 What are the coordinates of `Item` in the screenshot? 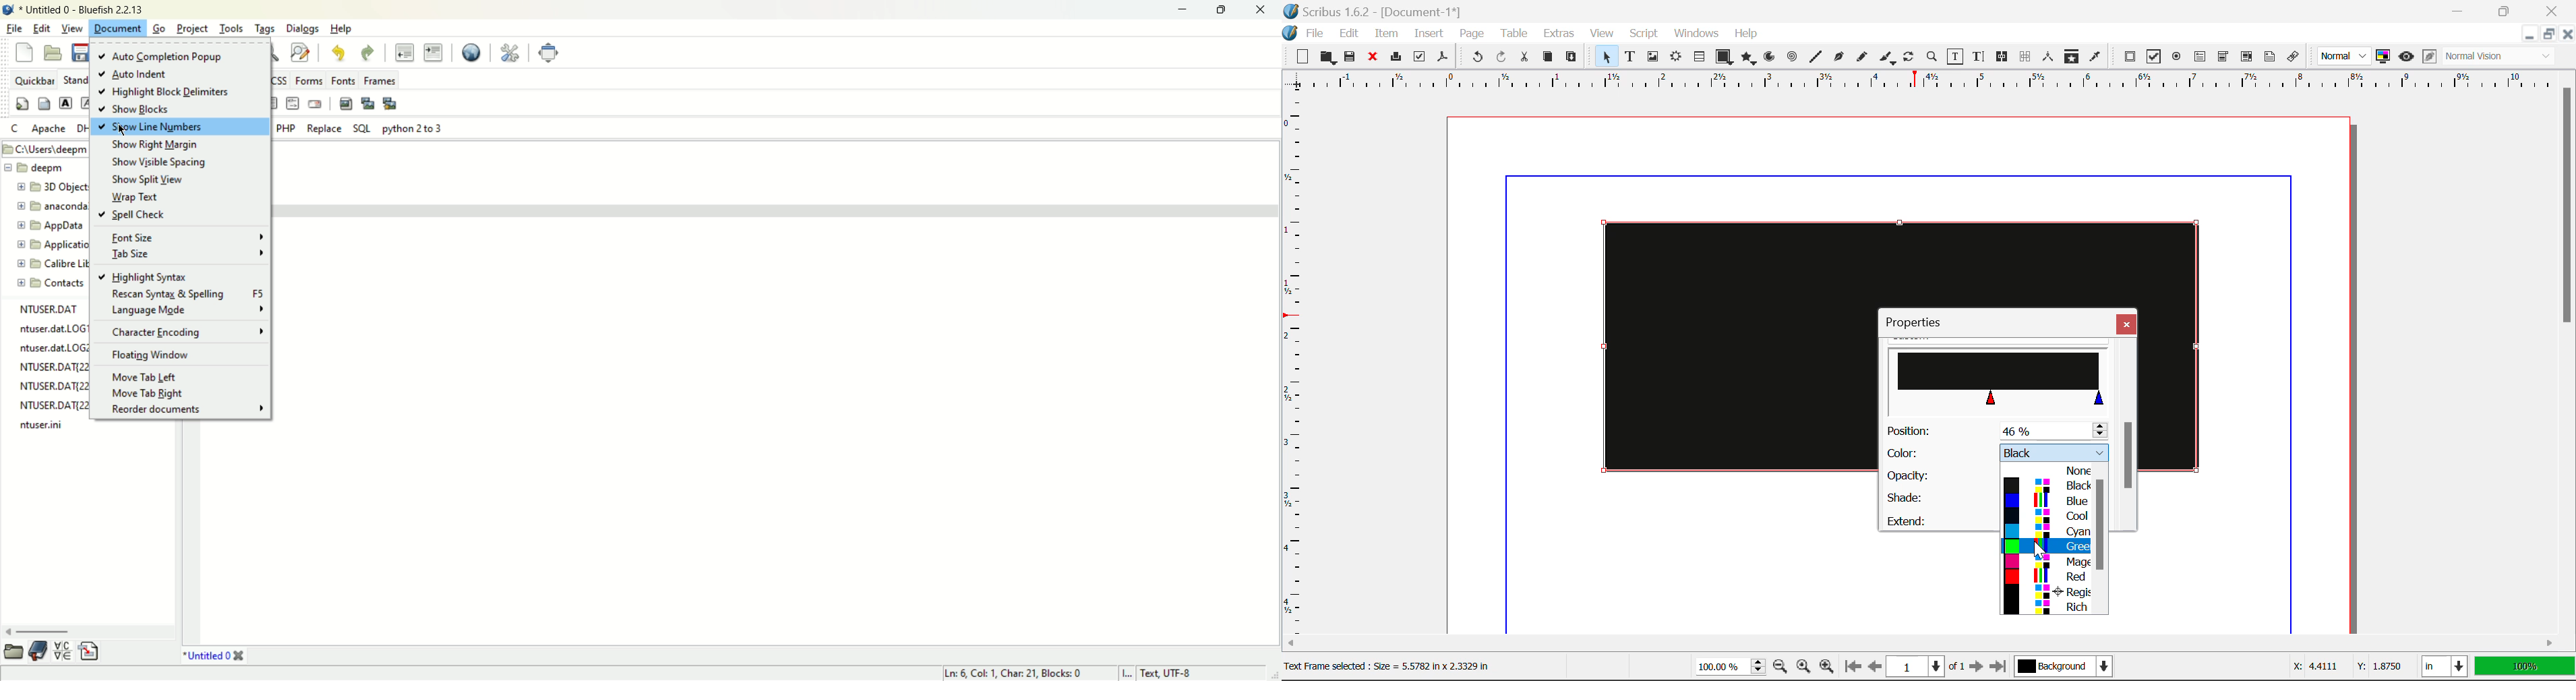 It's located at (1387, 35).